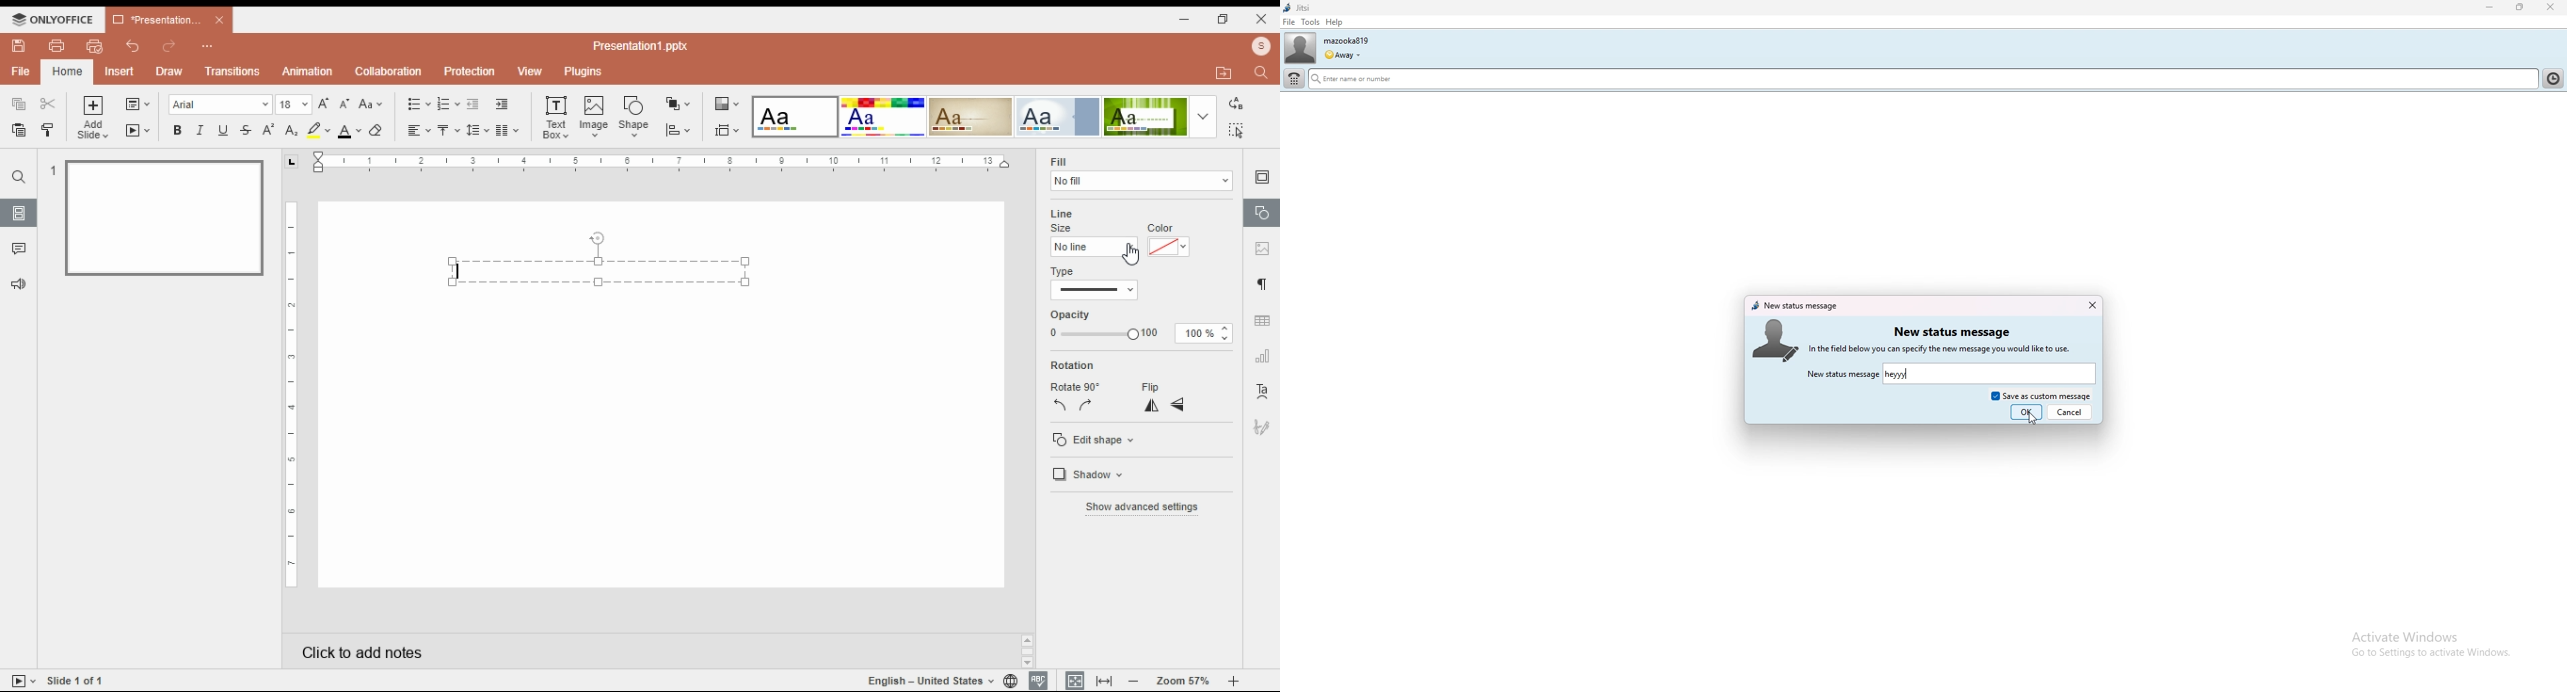  Describe the element at coordinates (1342, 56) in the screenshot. I see `status` at that location.